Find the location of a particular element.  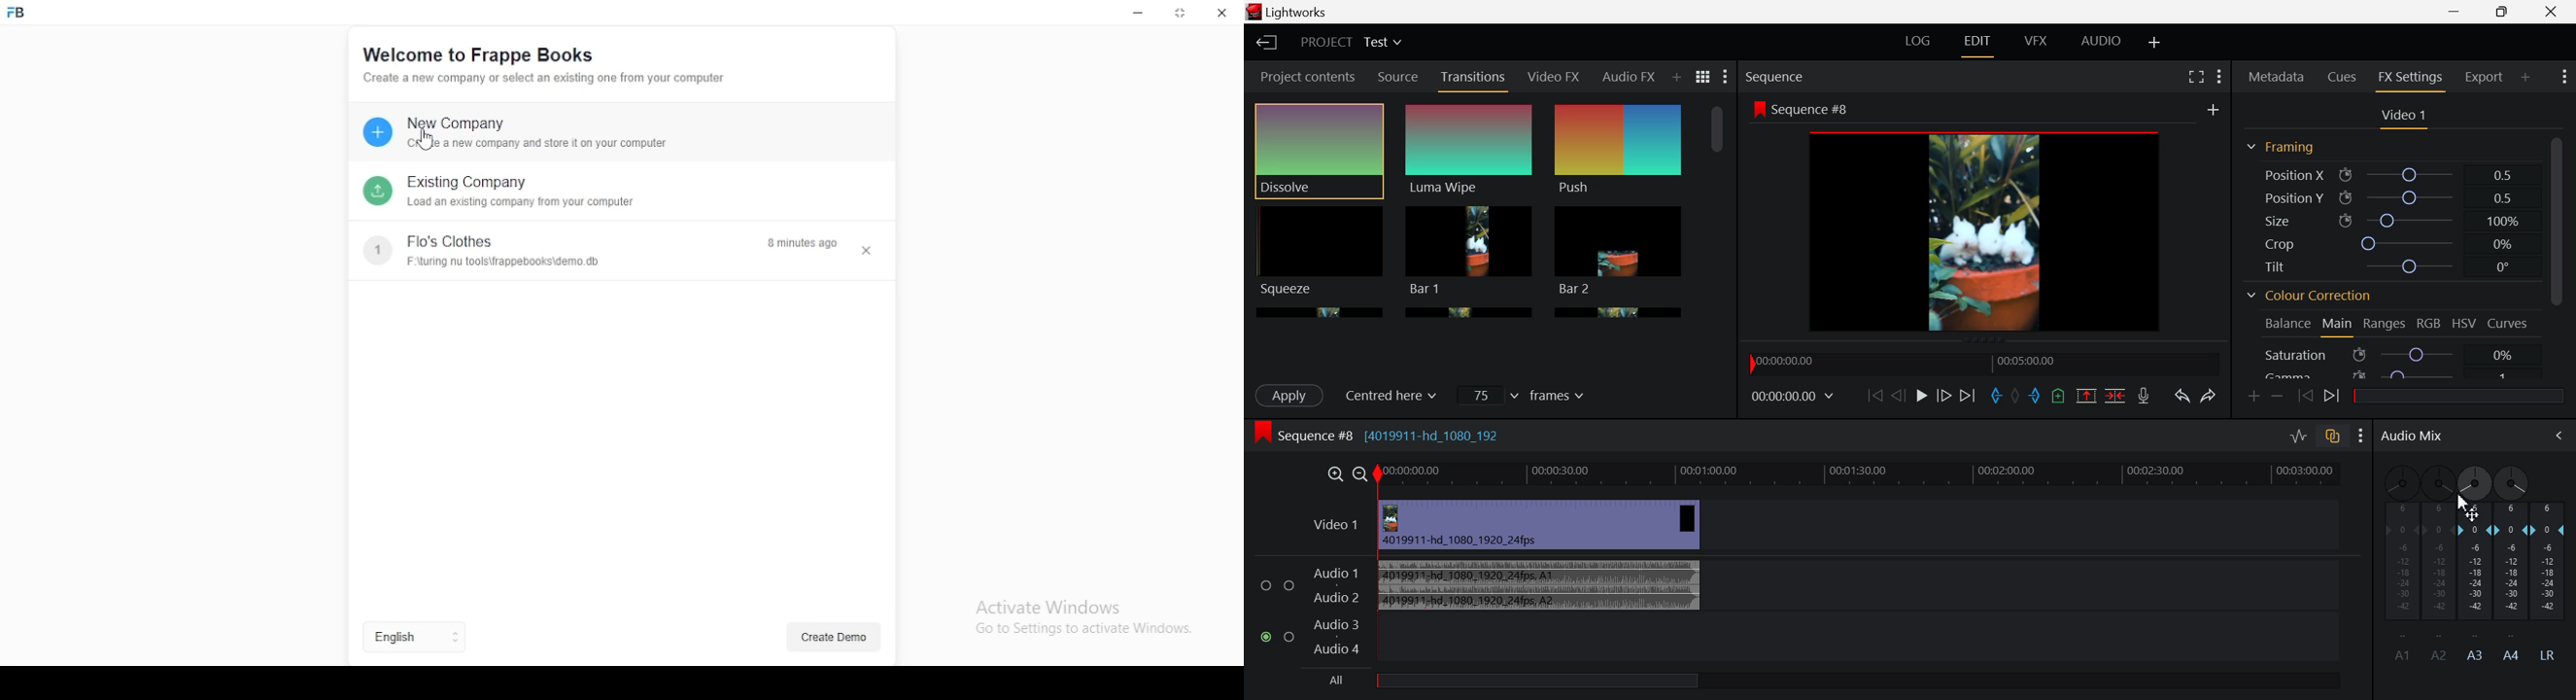

Saturation is located at coordinates (2392, 354).